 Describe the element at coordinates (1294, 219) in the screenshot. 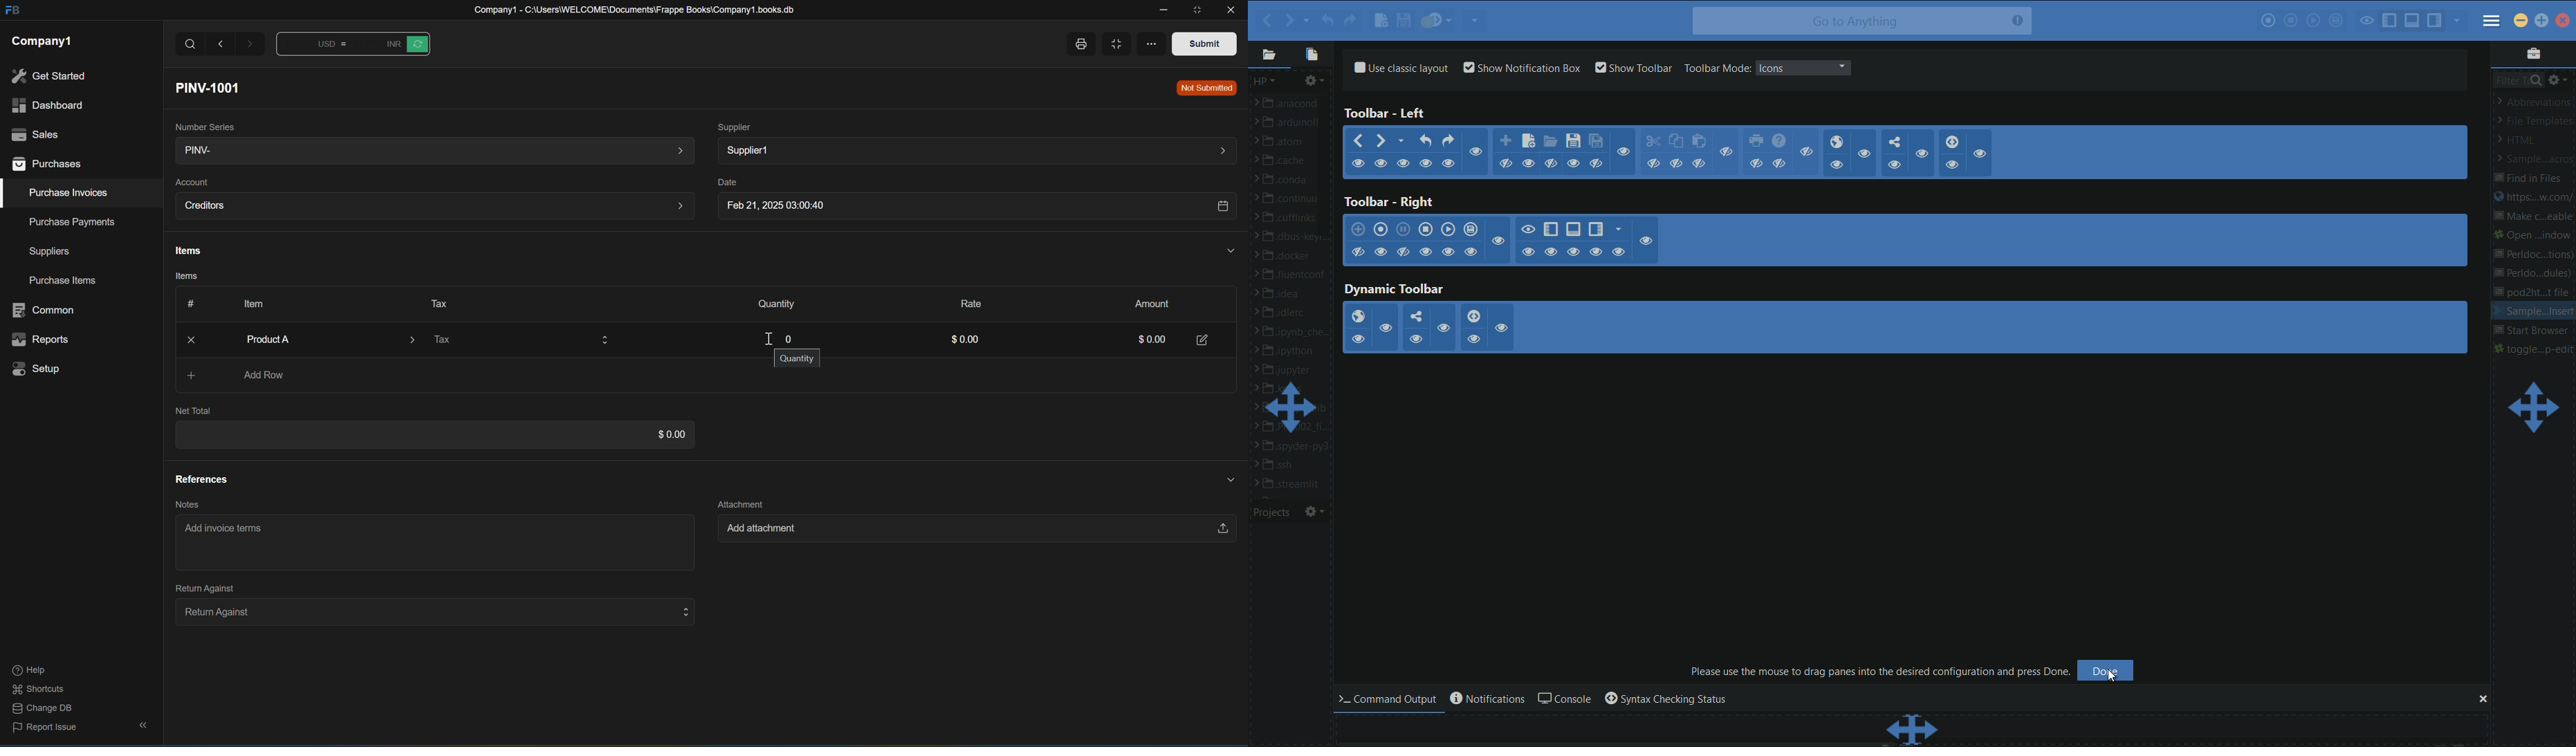

I see `.cufflinks` at that location.